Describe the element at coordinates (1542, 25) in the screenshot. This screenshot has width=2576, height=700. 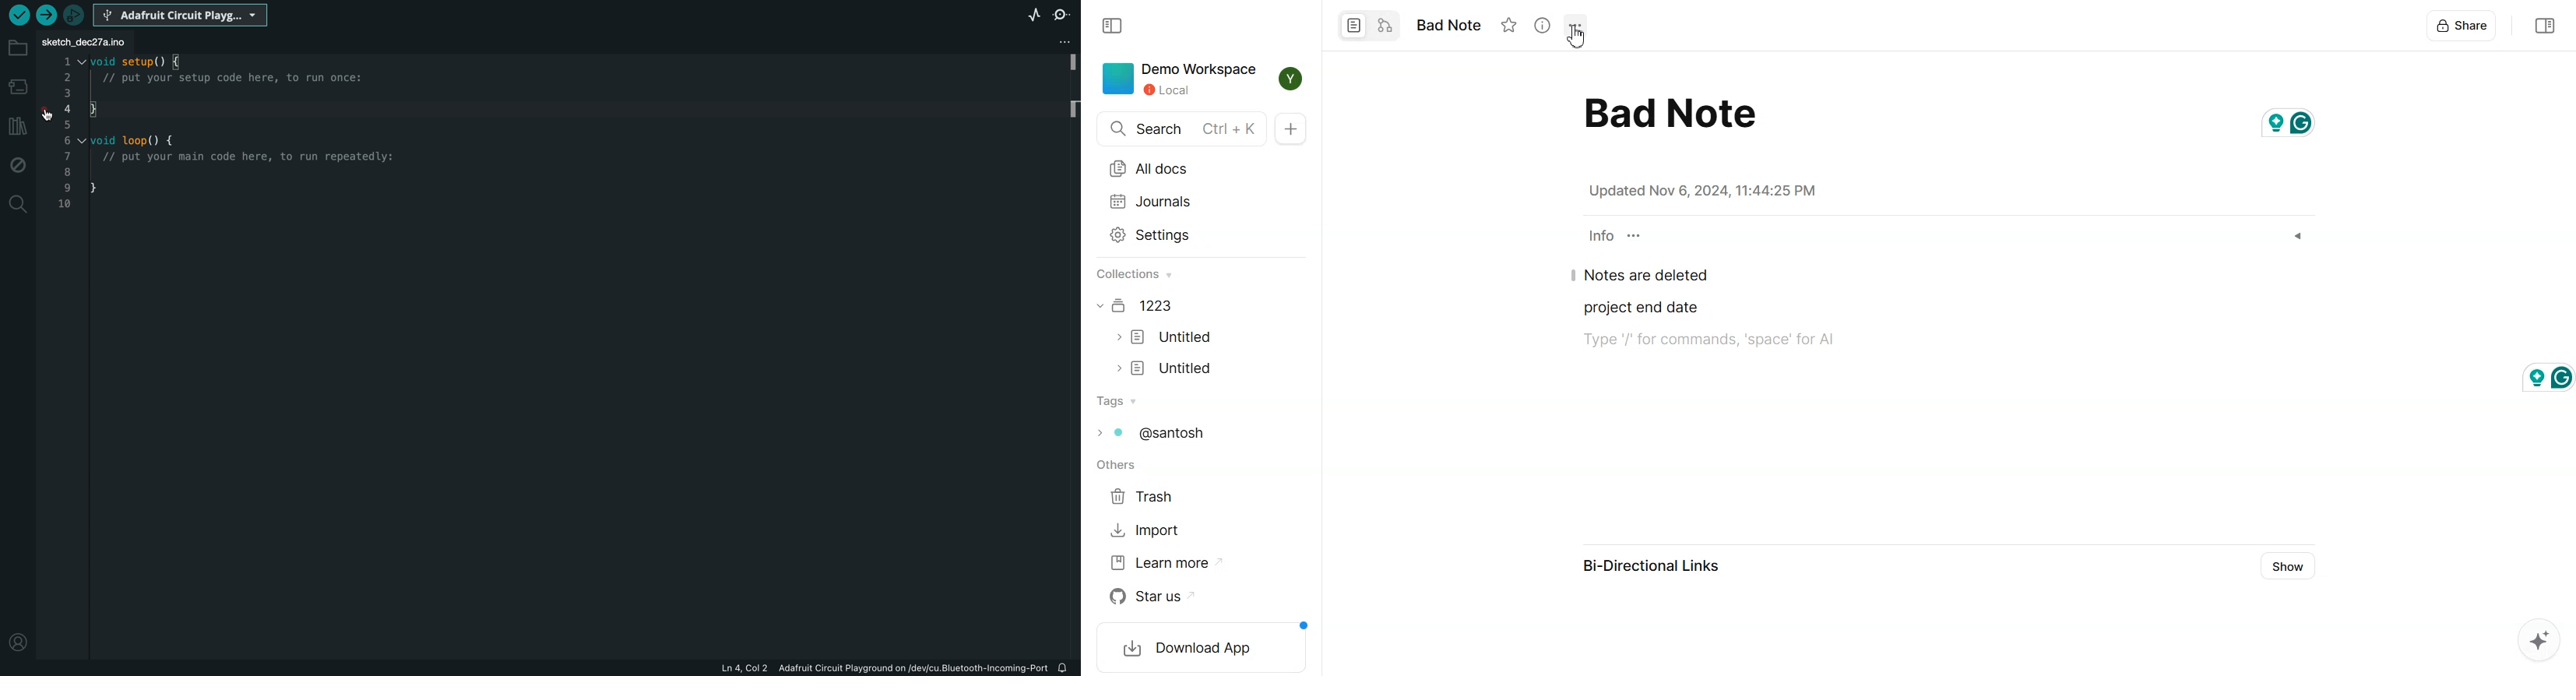
I see `View Info` at that location.